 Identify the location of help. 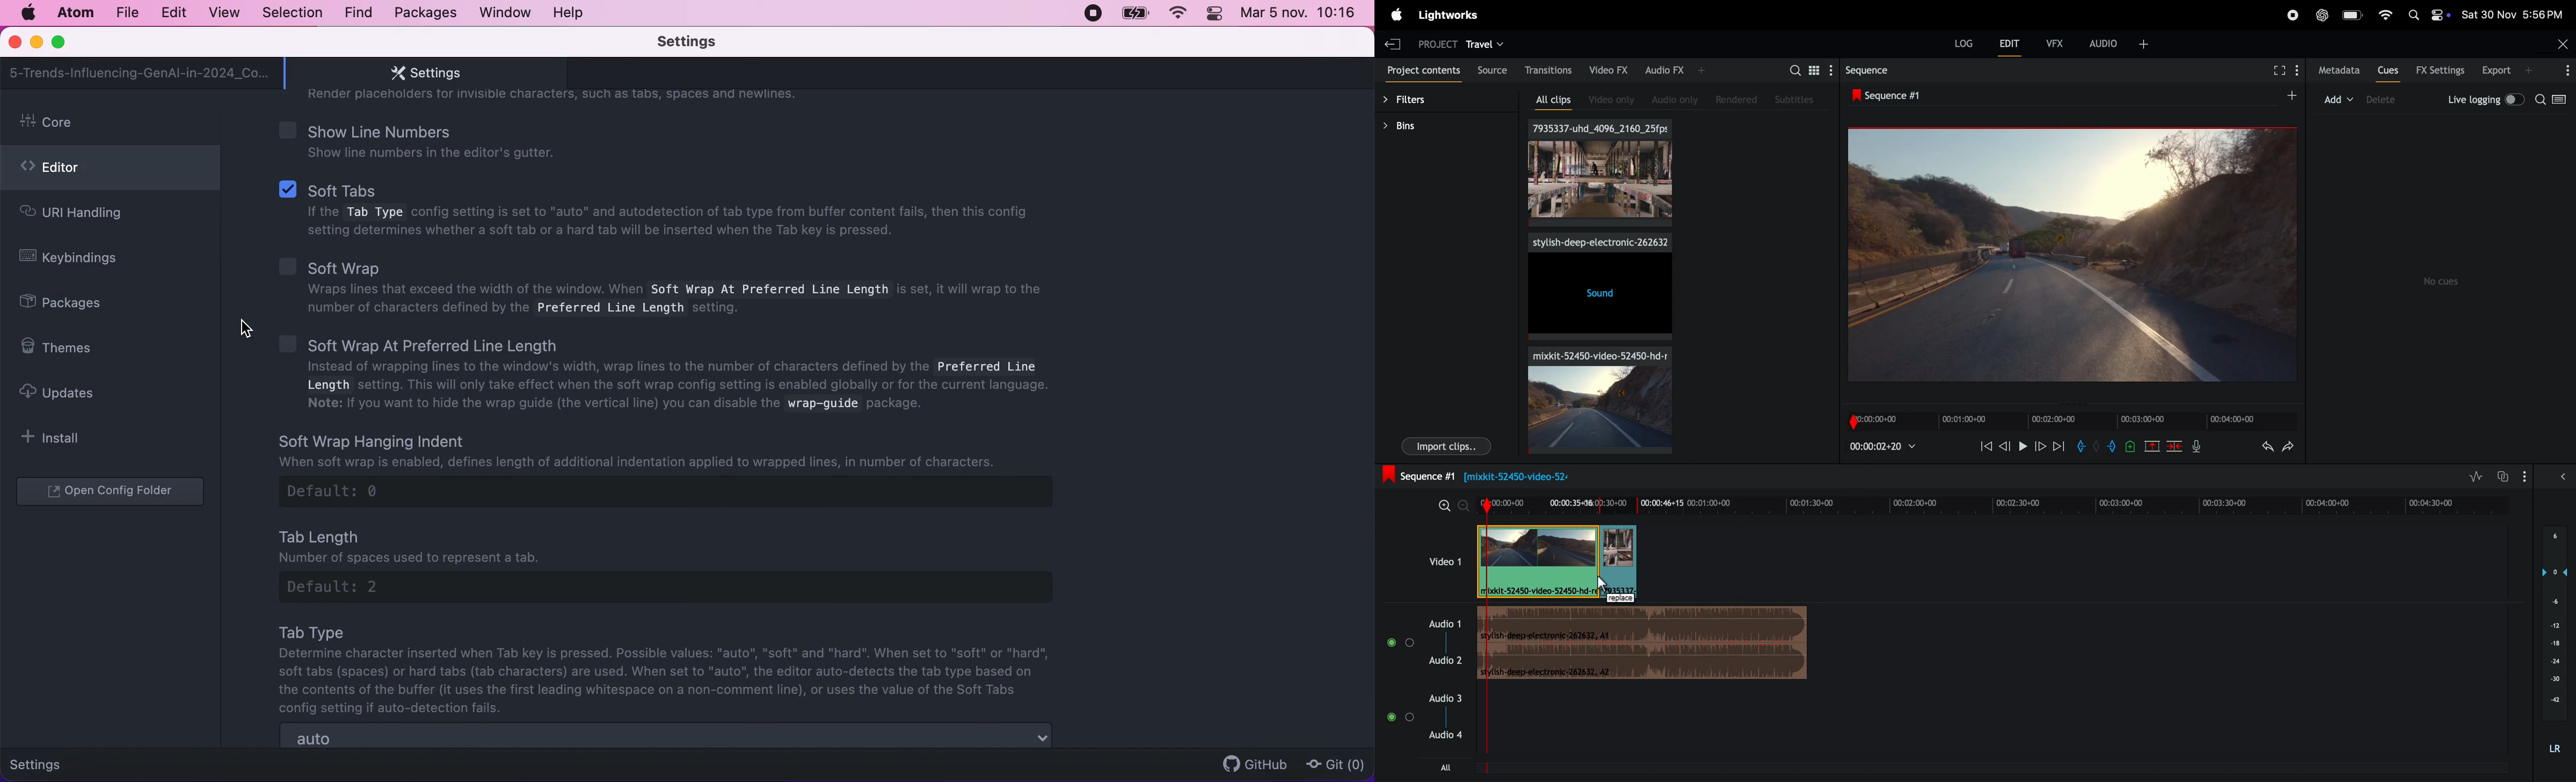
(571, 12).